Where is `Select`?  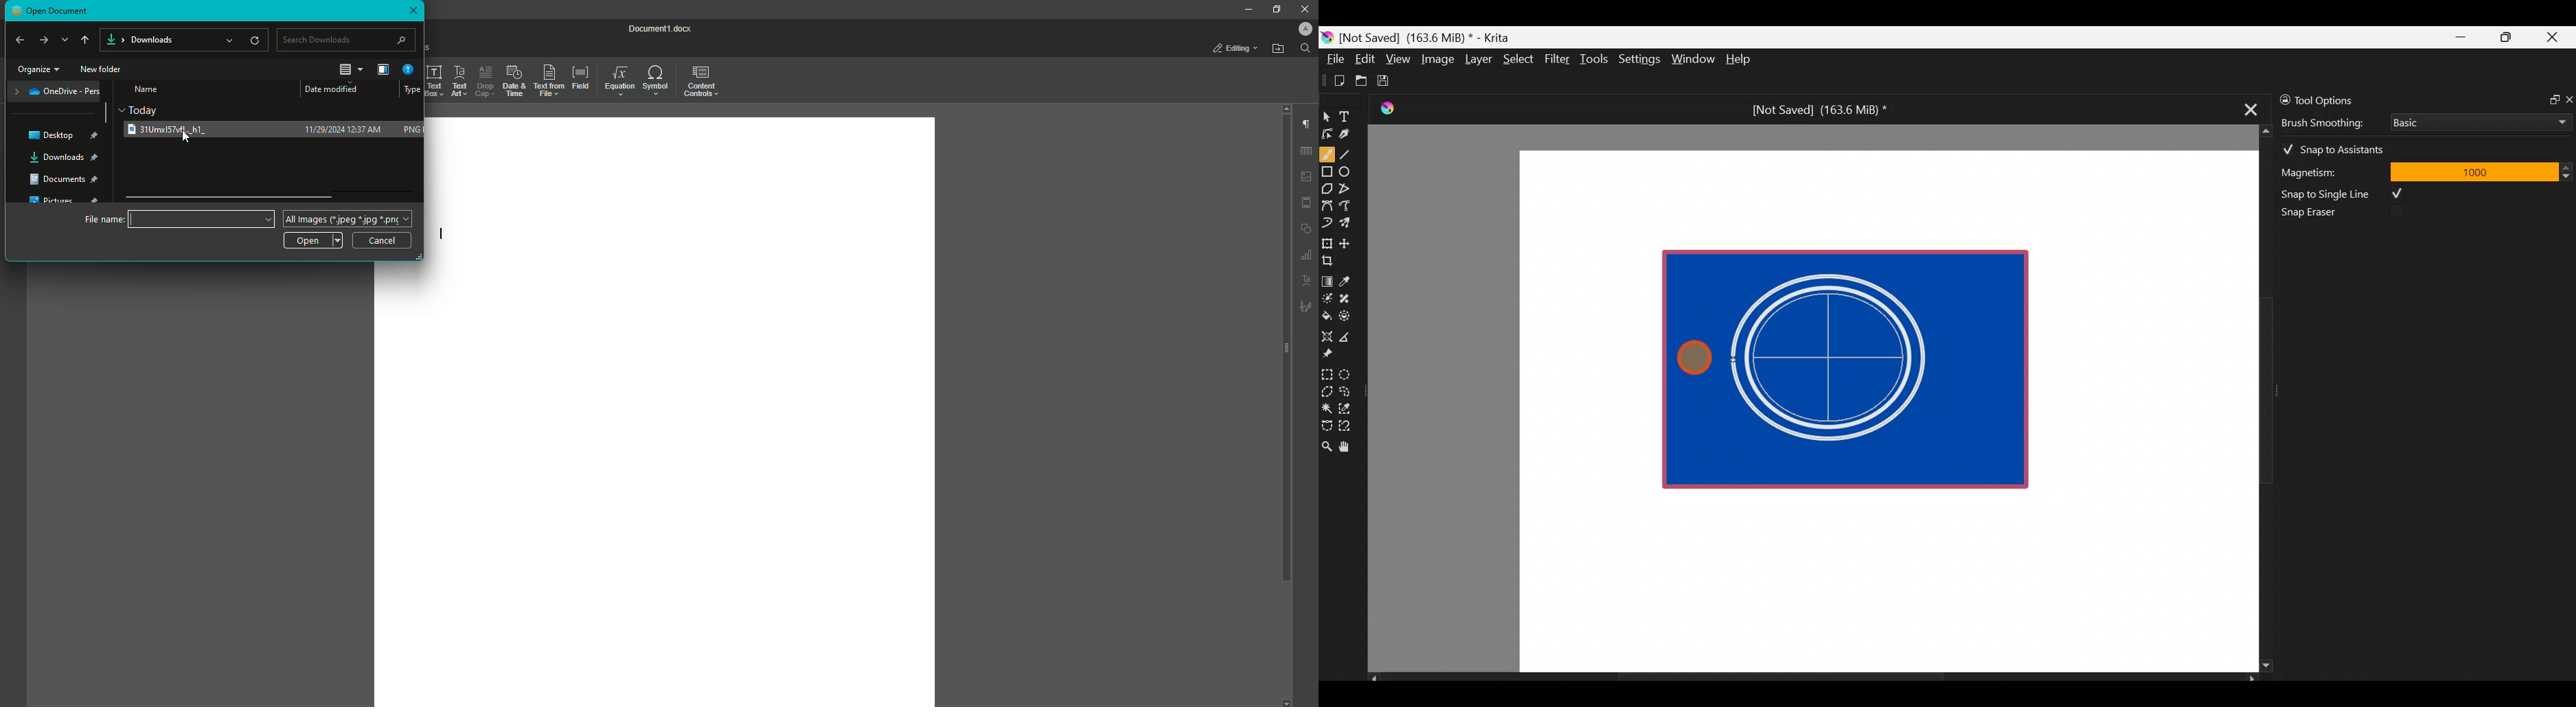
Select is located at coordinates (1519, 58).